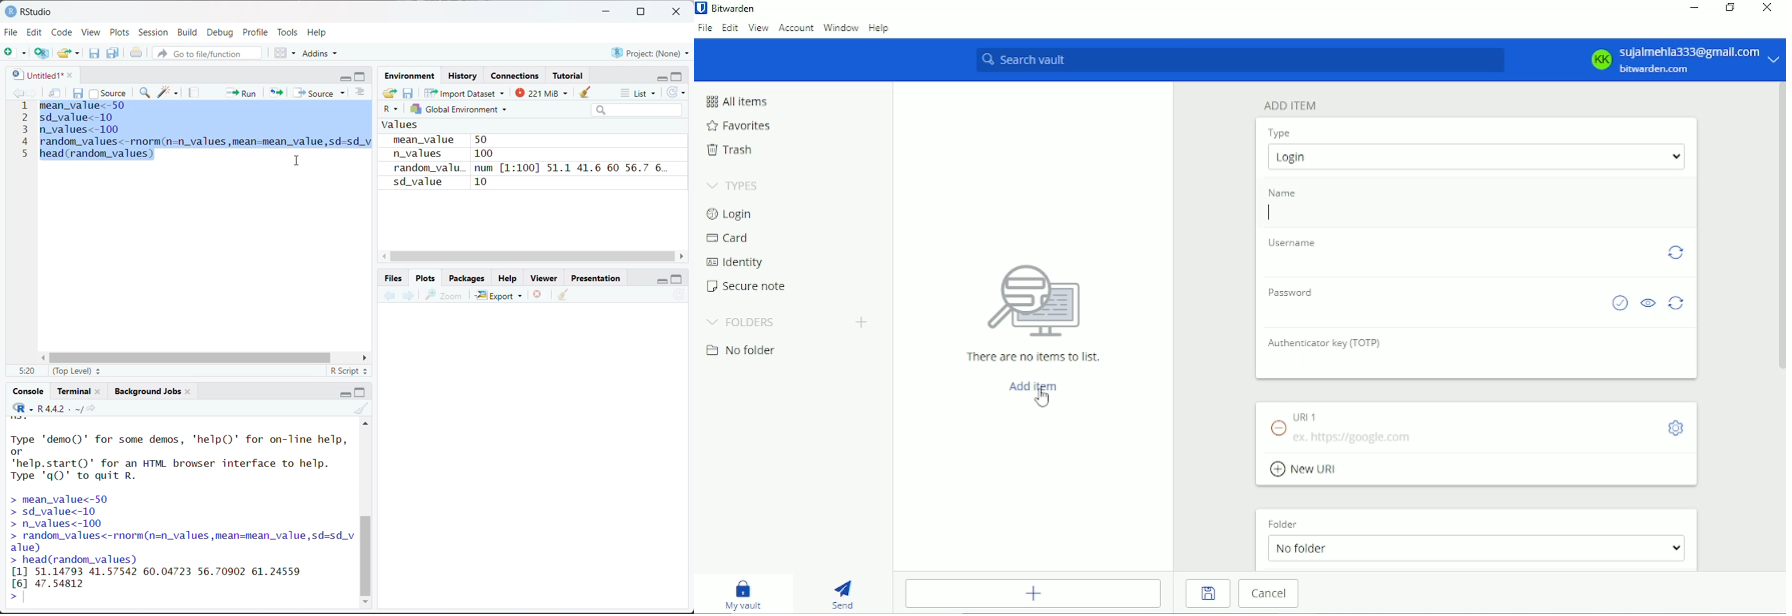 The image size is (1792, 616). Describe the element at coordinates (393, 110) in the screenshot. I see `R` at that location.